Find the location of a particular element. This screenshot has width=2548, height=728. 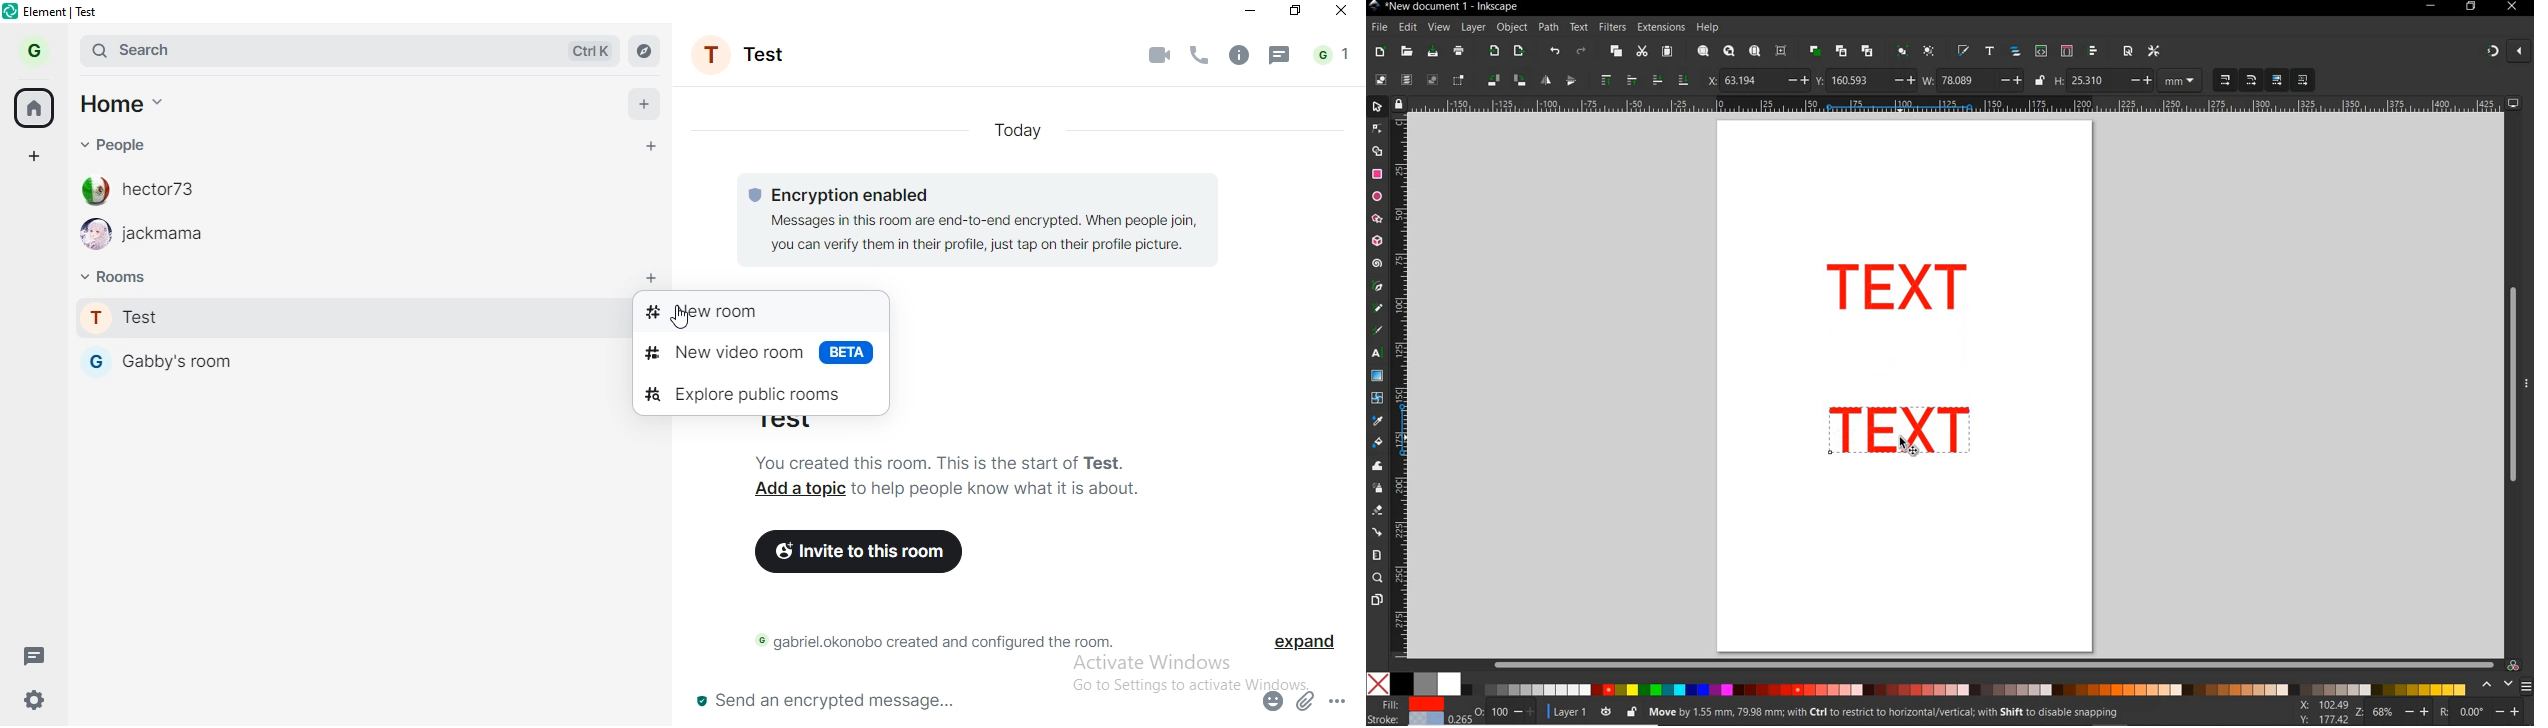

scrollbar is located at coordinates (1994, 664).